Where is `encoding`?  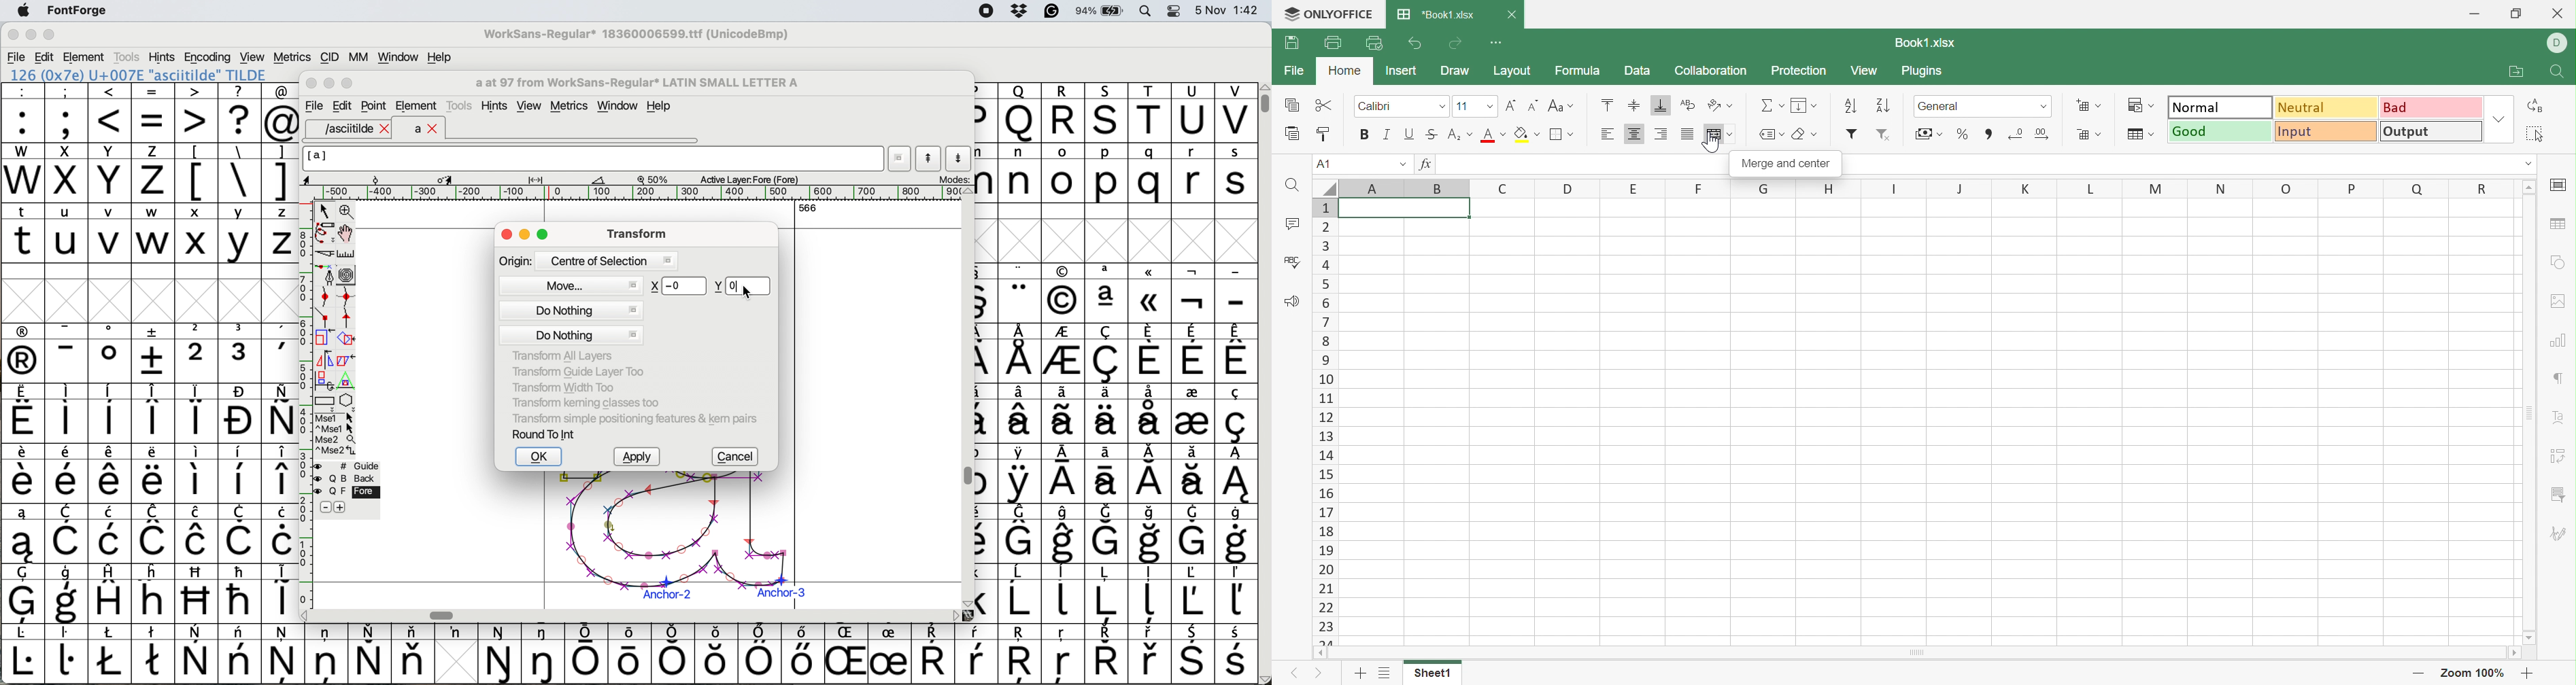
encoding is located at coordinates (209, 57).